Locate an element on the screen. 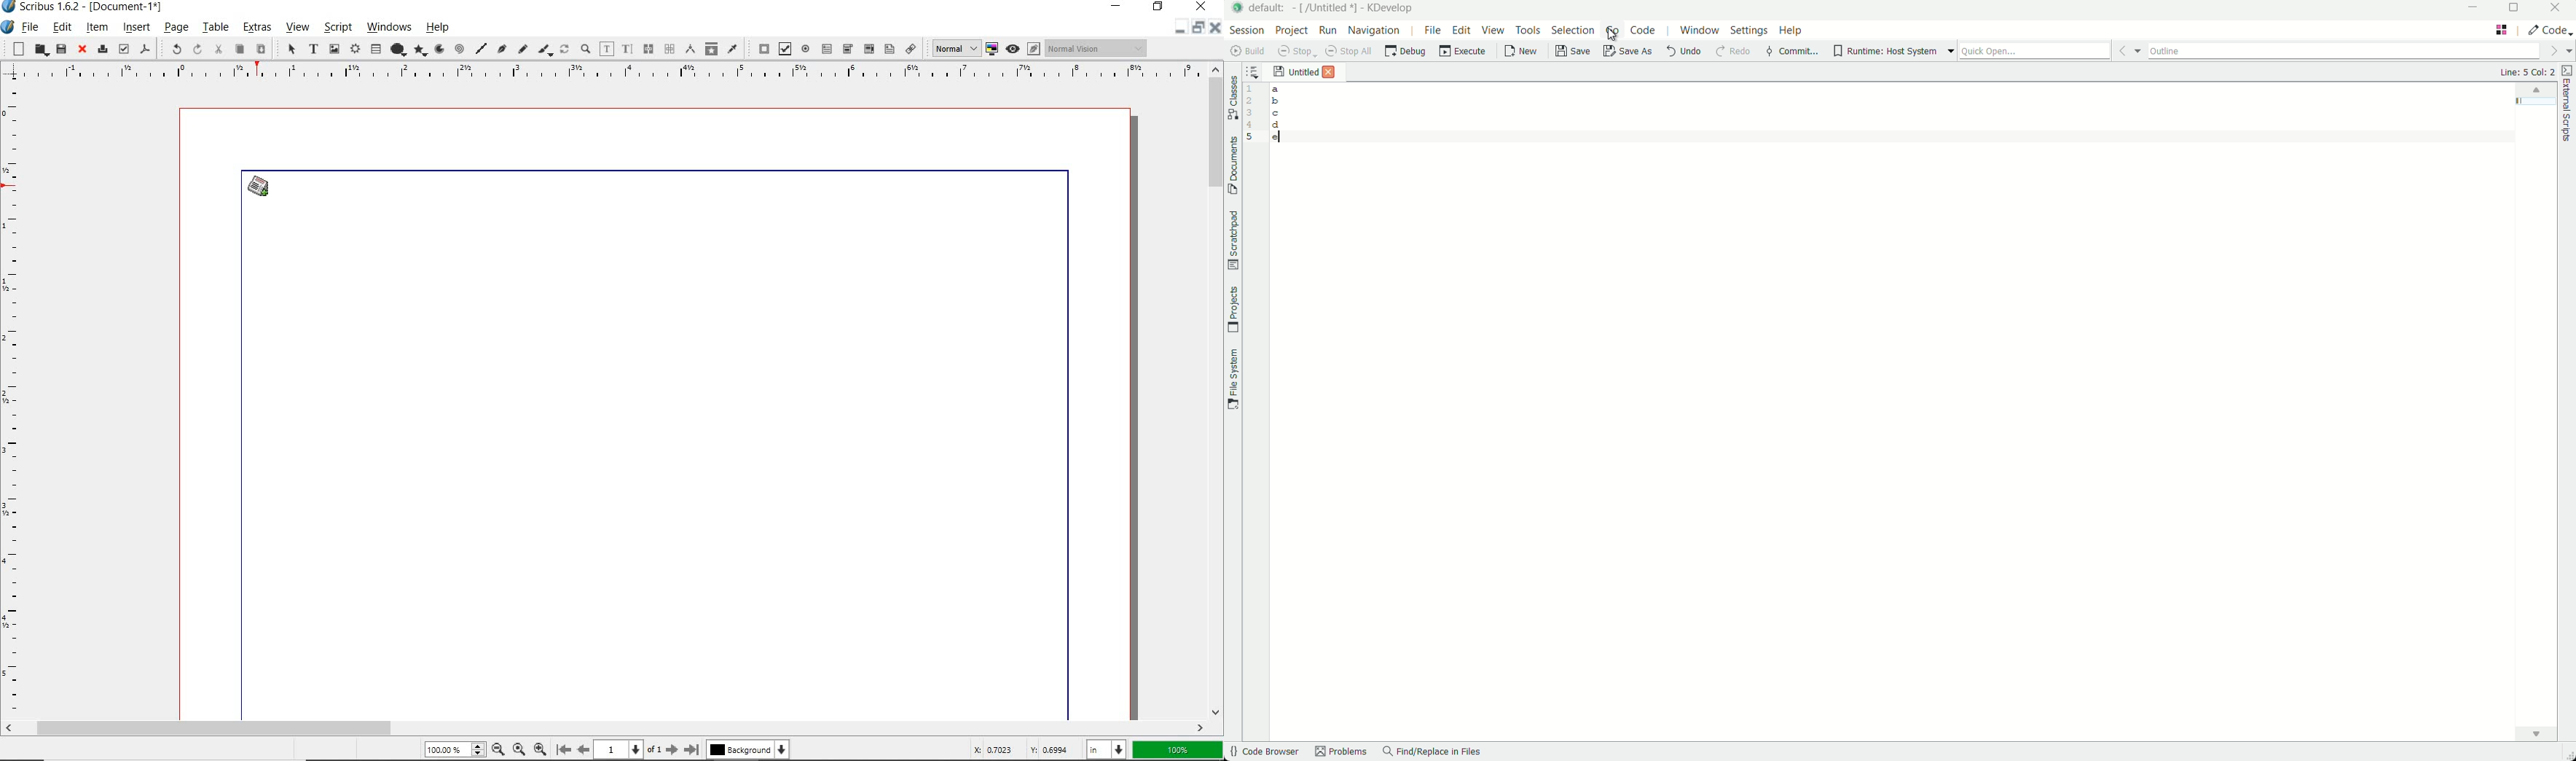  minimize is located at coordinates (1120, 7).